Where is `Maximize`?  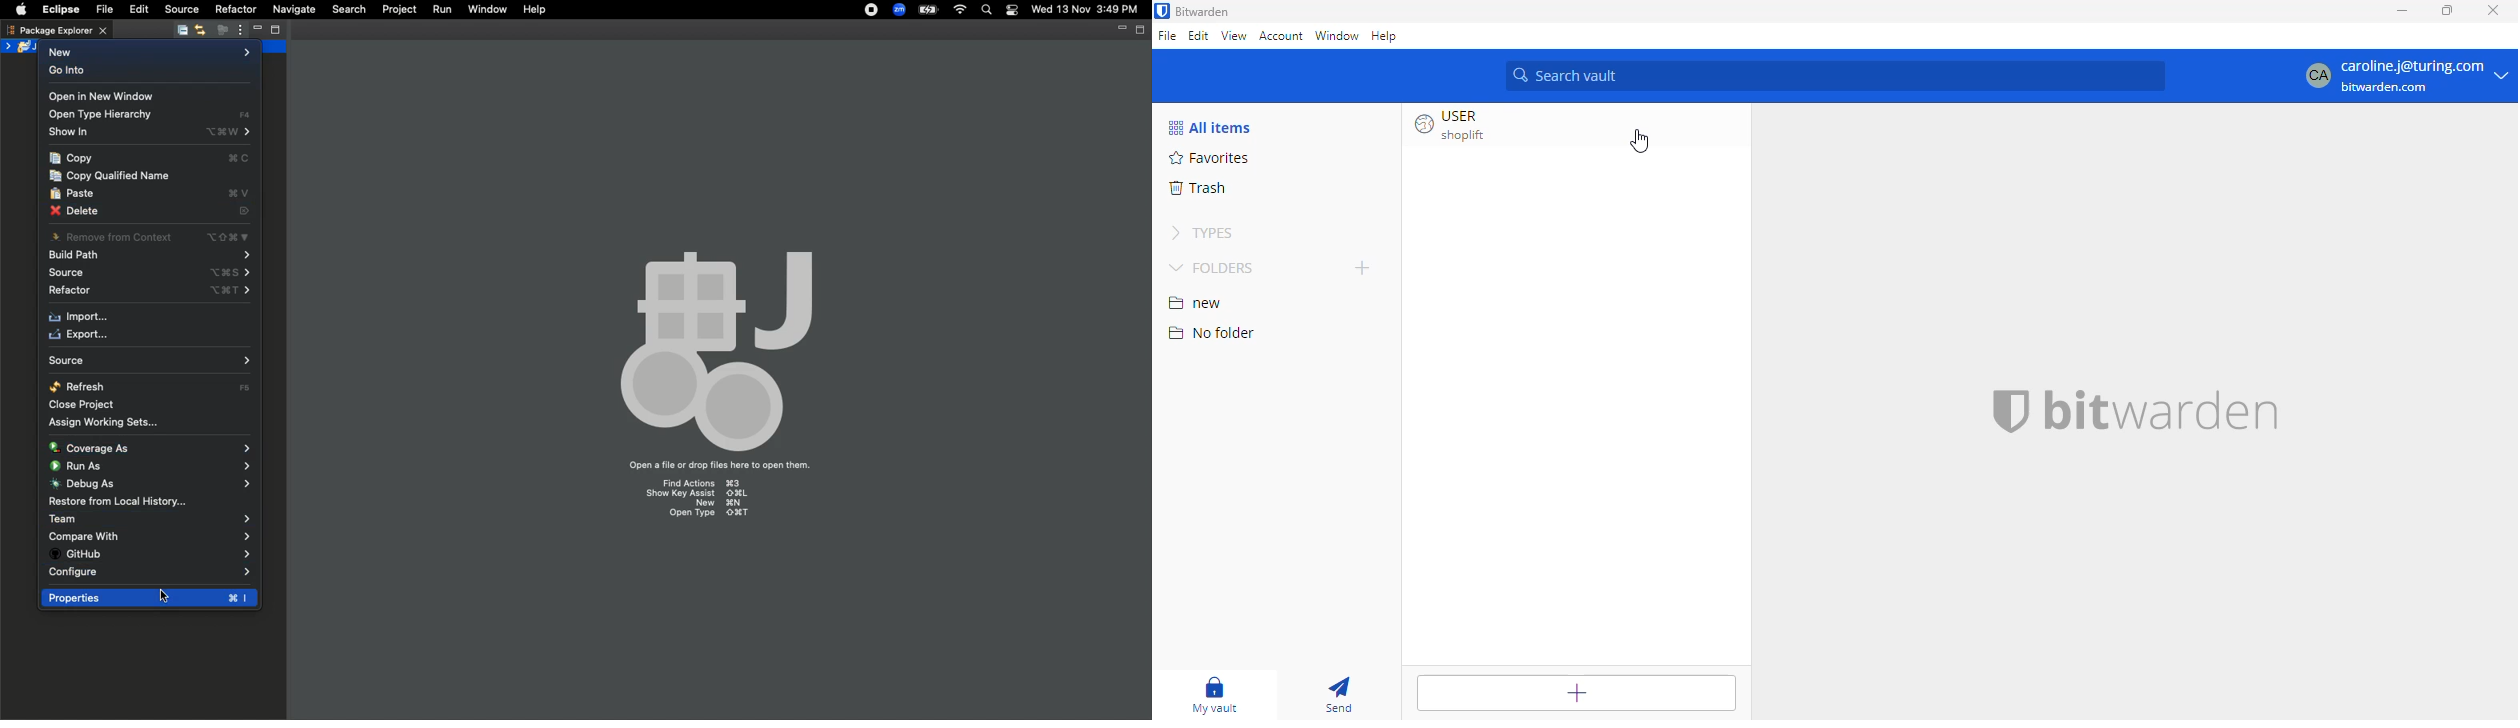
Maximize is located at coordinates (1142, 30).